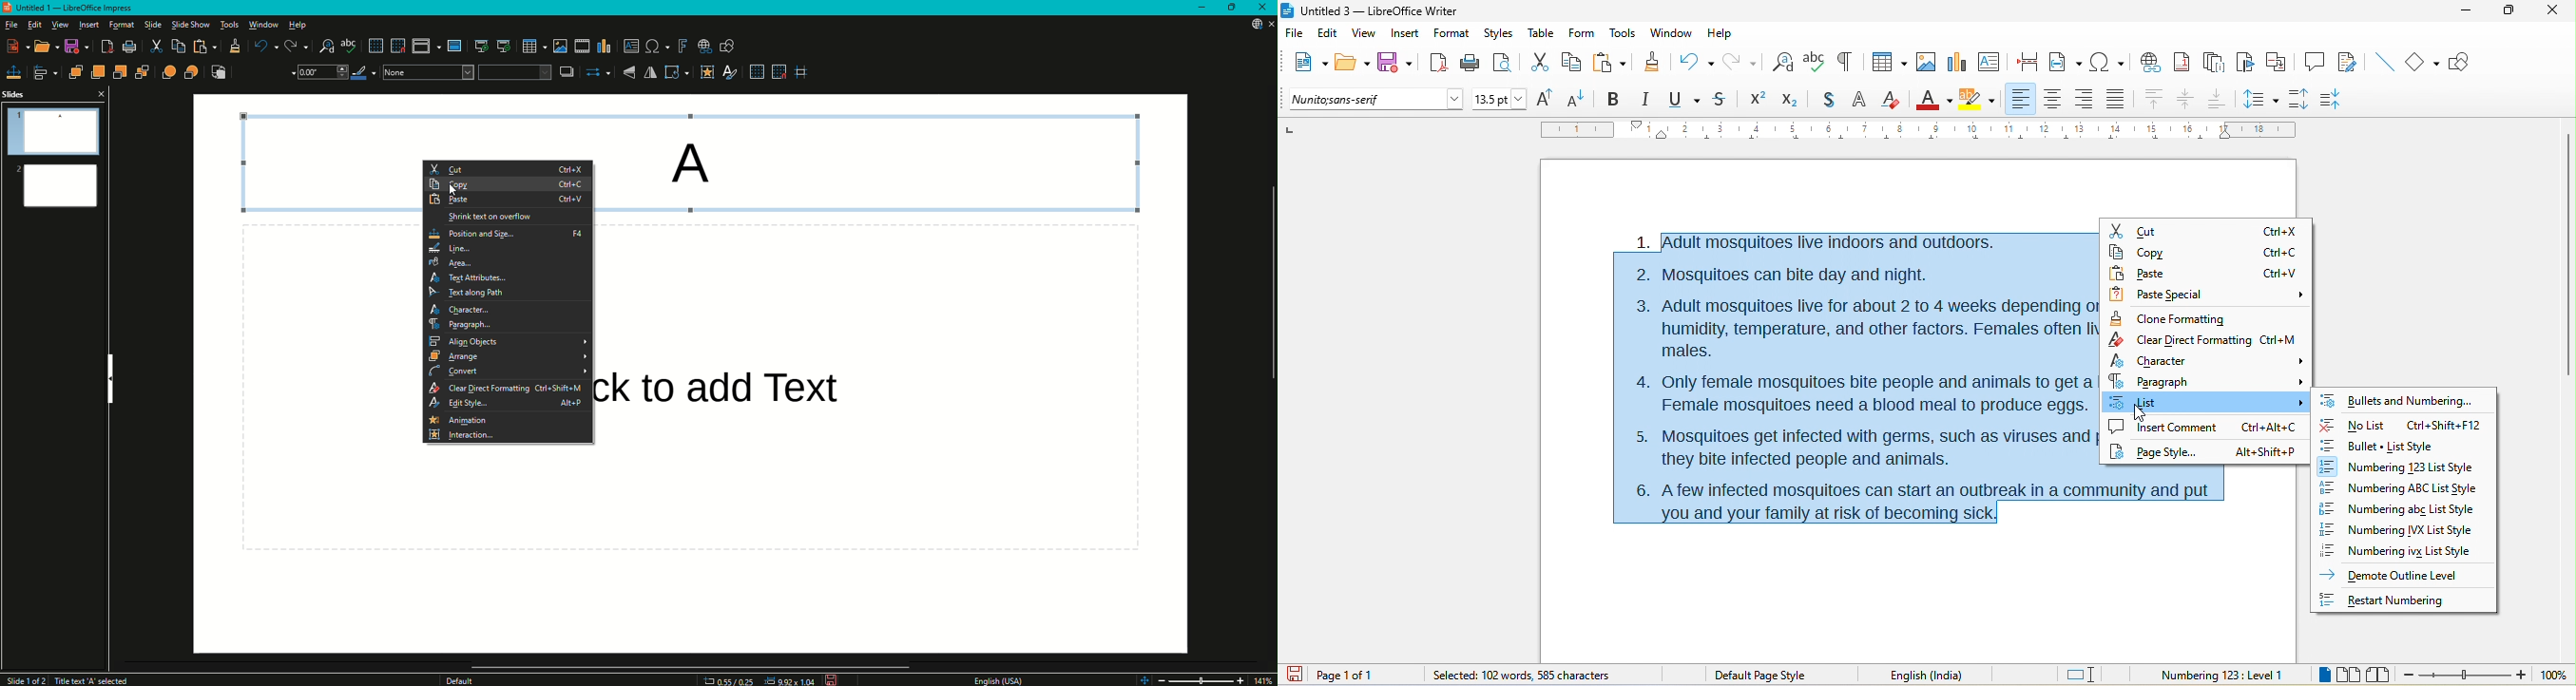 The image size is (2576, 700). I want to click on paste, so click(2203, 274).